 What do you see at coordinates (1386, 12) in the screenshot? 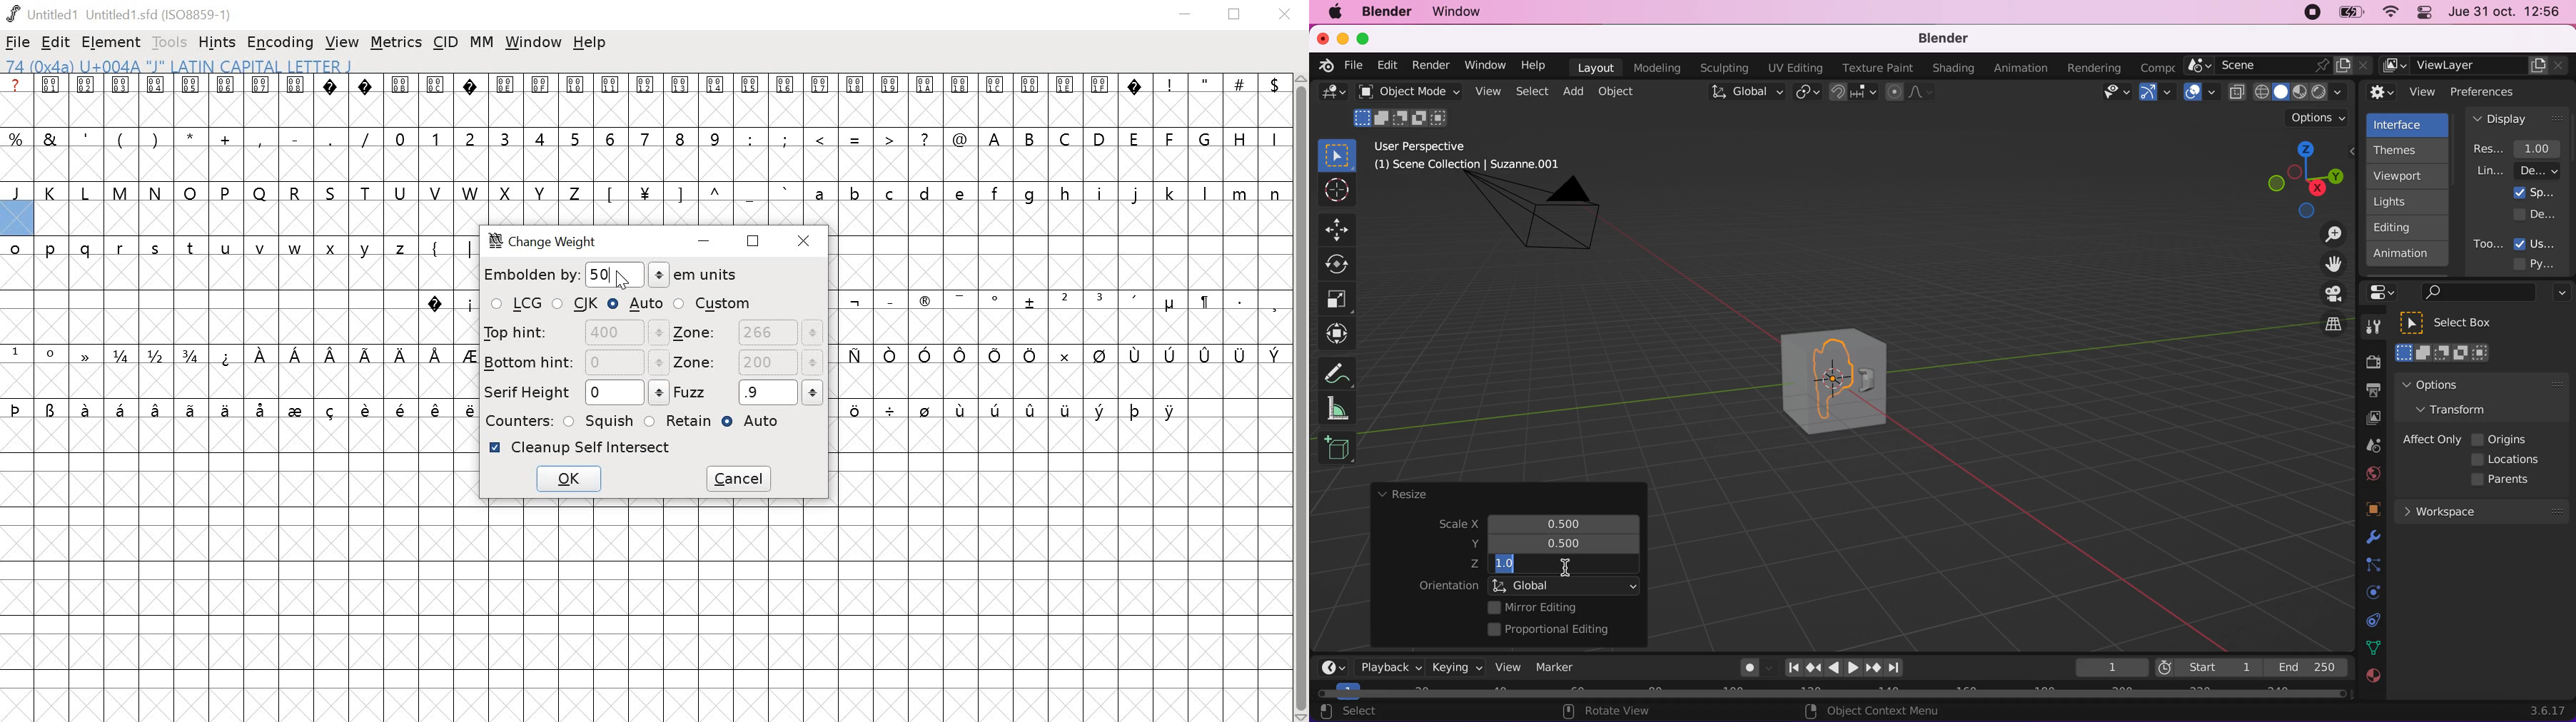
I see `blender` at bounding box center [1386, 12].